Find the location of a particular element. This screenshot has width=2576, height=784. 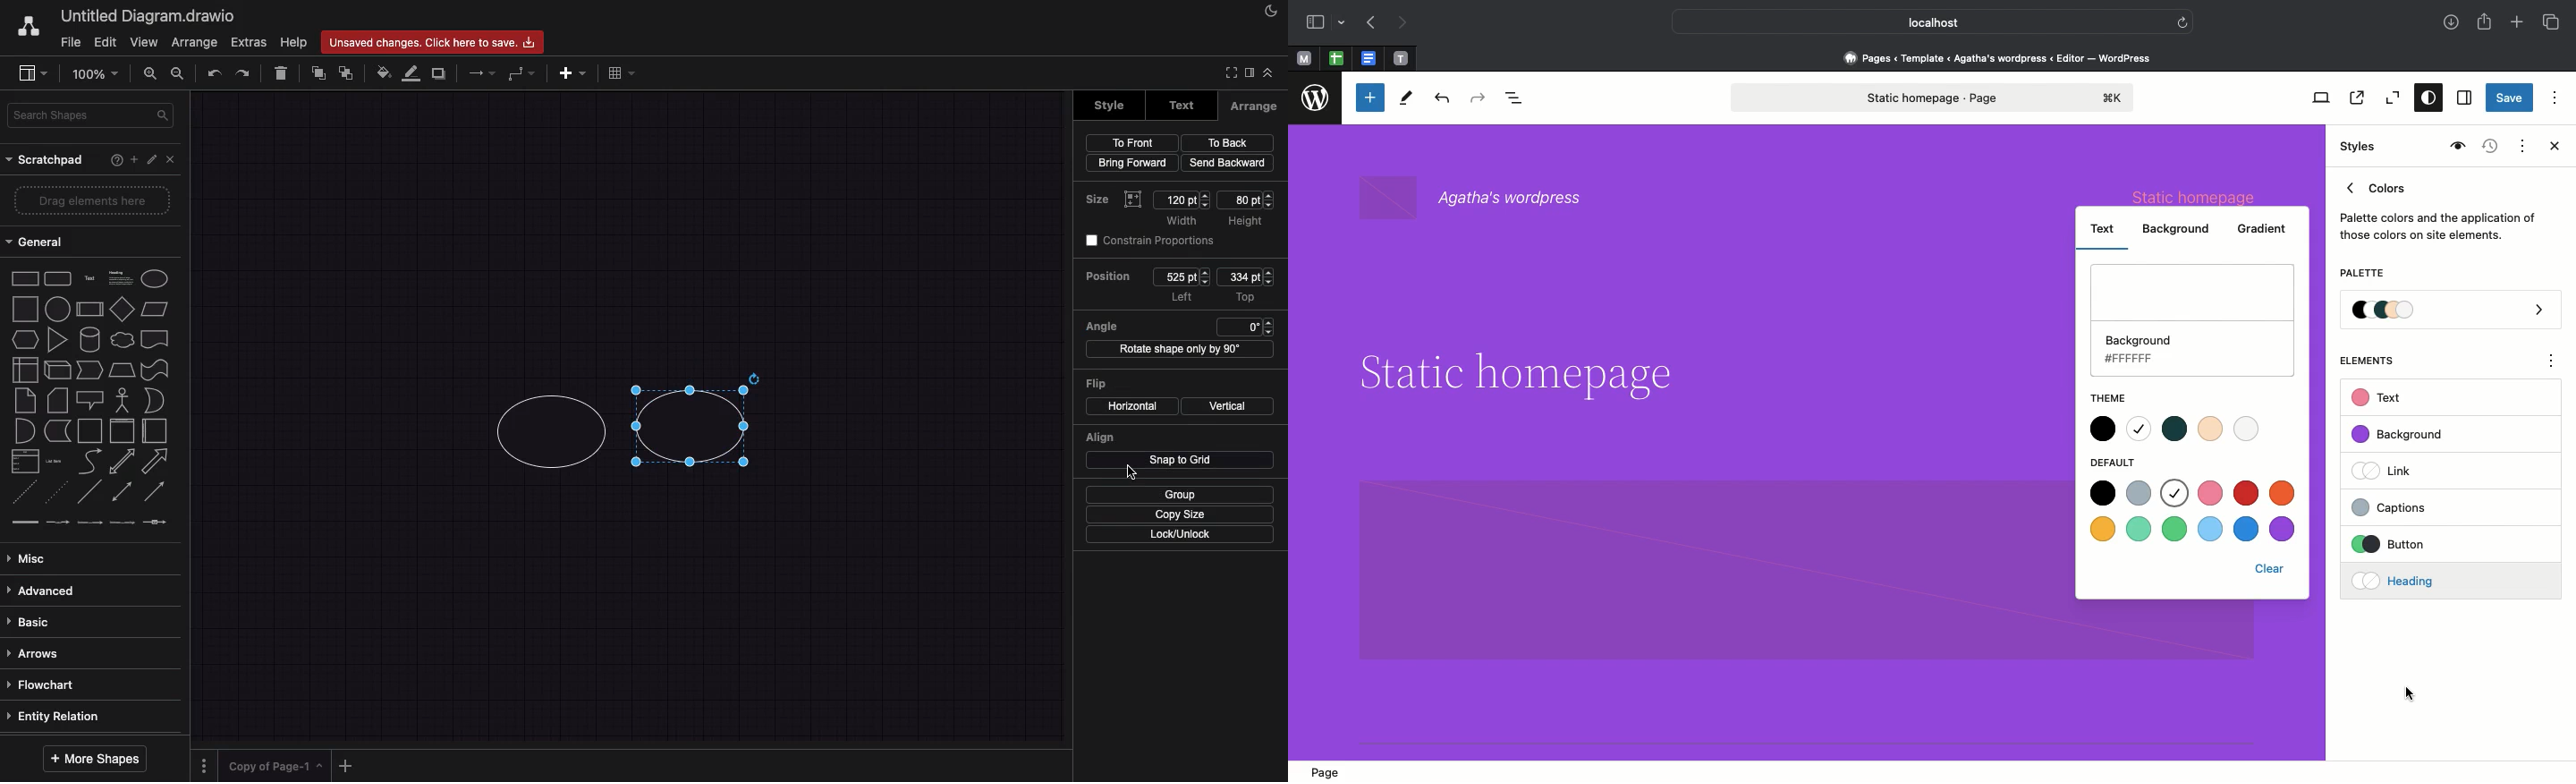

to back is located at coordinates (346, 72).